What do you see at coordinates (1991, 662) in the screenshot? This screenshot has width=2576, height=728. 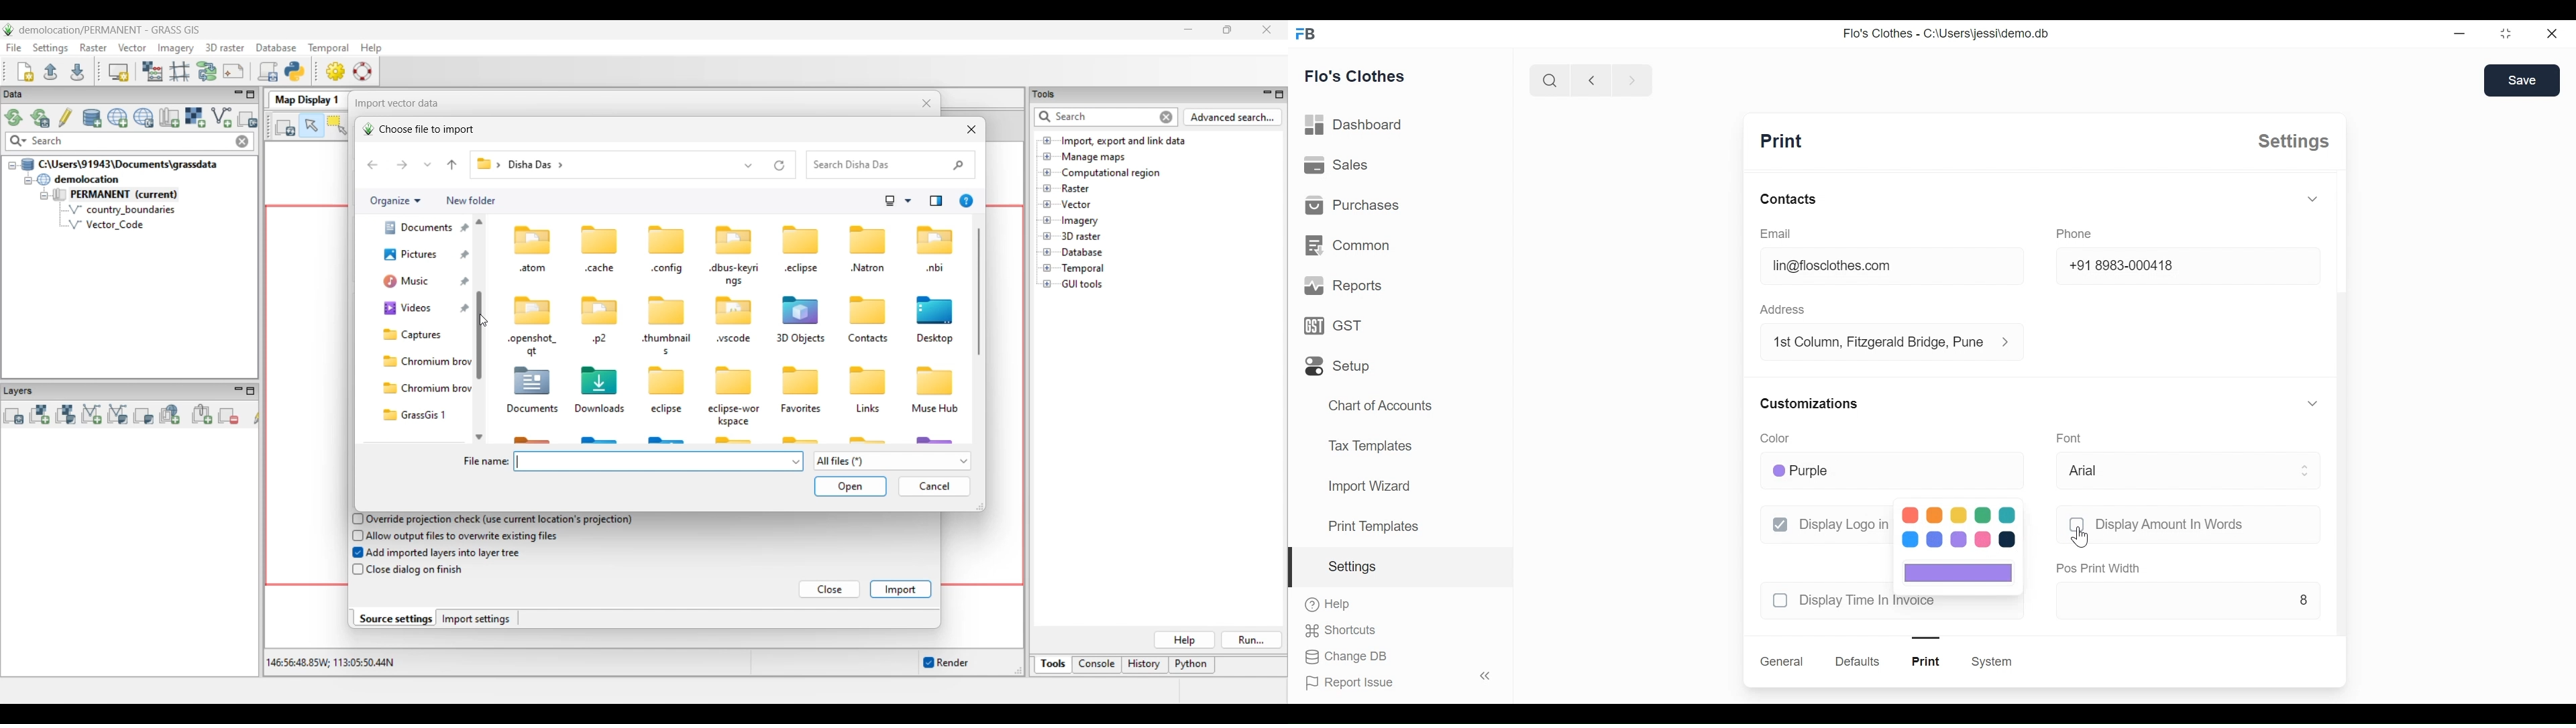 I see `system` at bounding box center [1991, 662].